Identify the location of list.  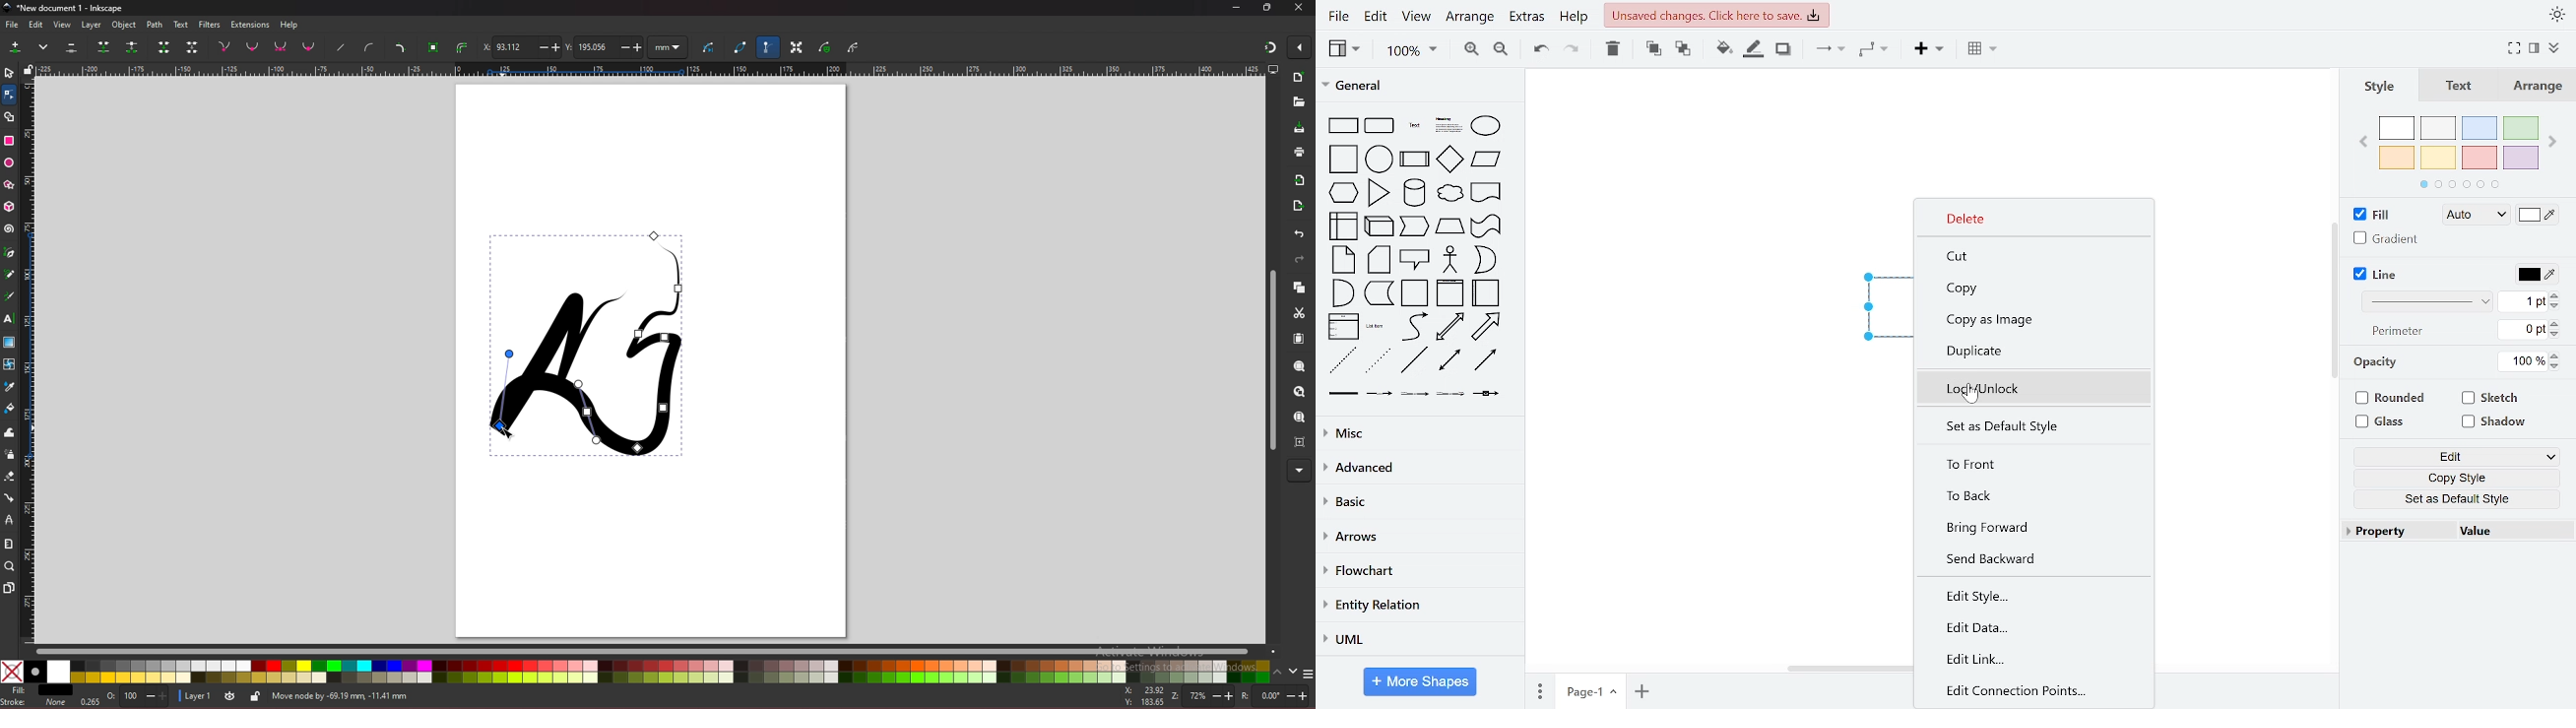
(1342, 328).